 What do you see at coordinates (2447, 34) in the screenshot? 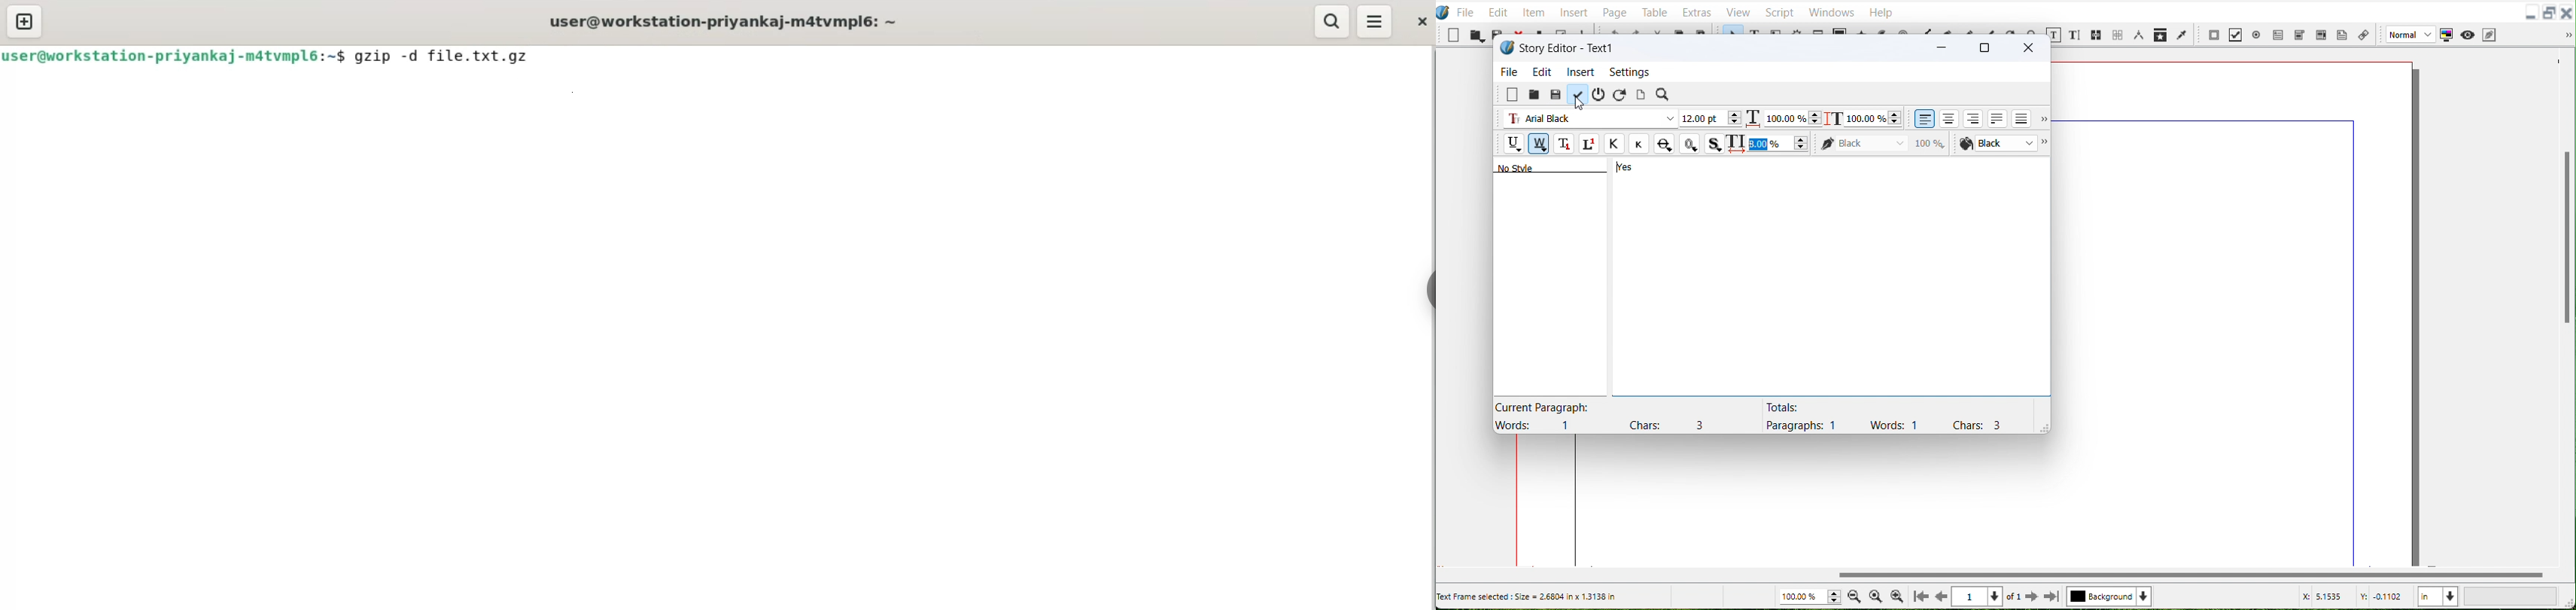
I see `Toggle color` at bounding box center [2447, 34].